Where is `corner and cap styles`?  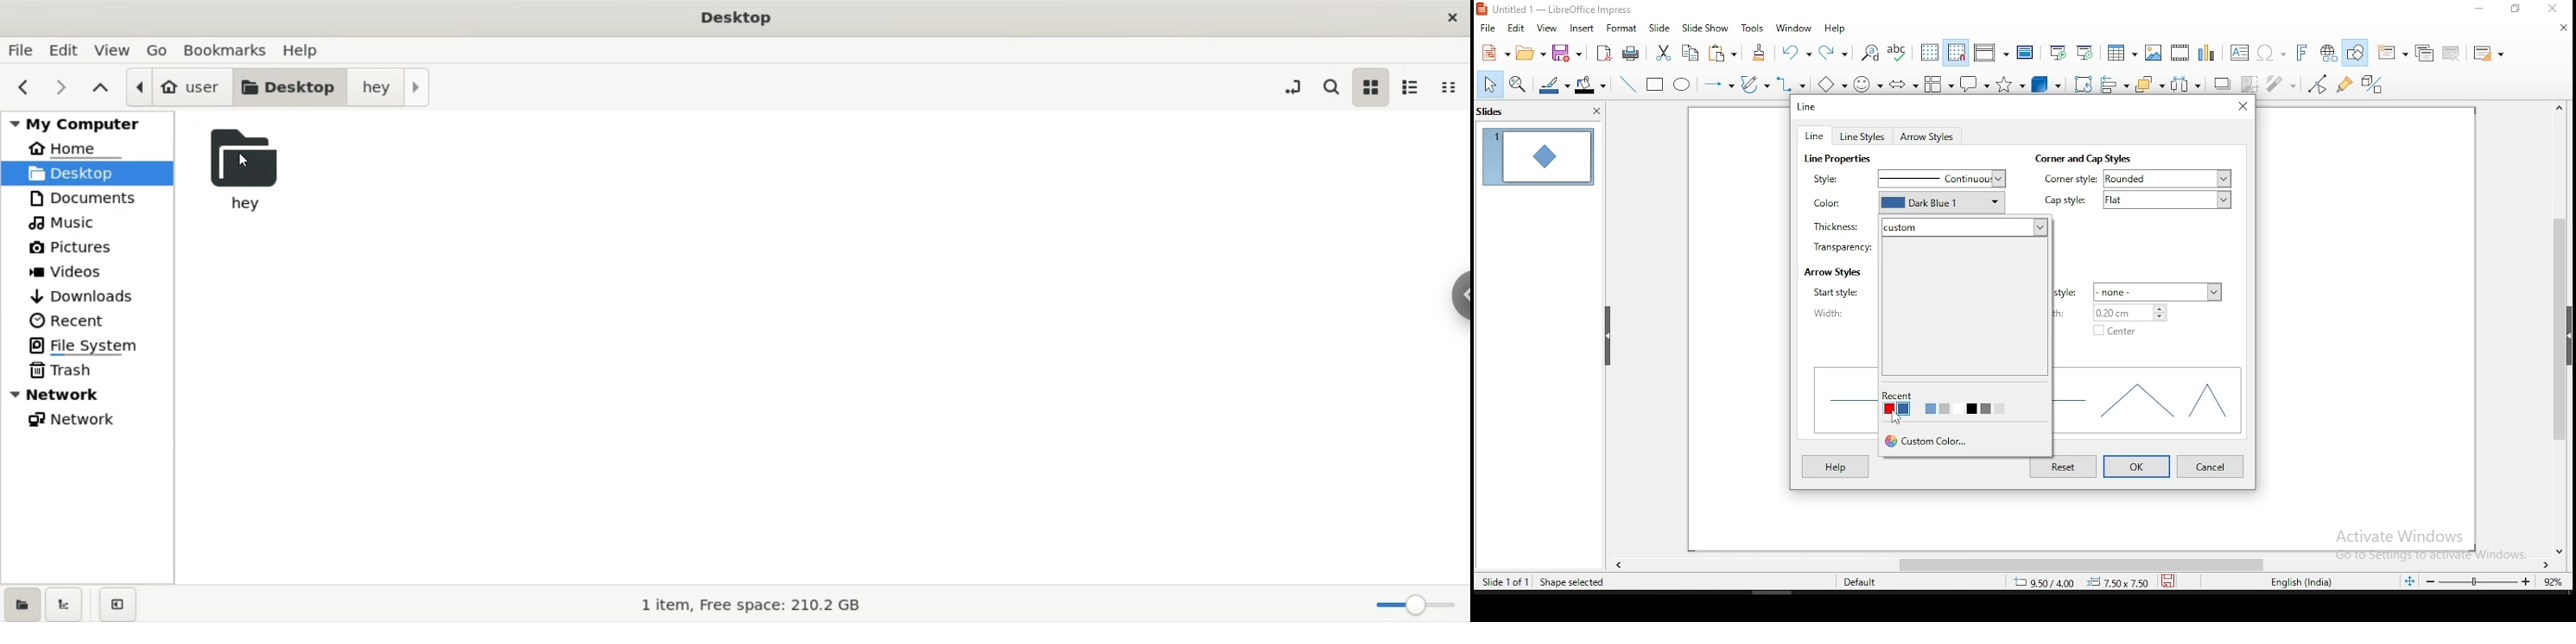
corner and cap styles is located at coordinates (2082, 158).